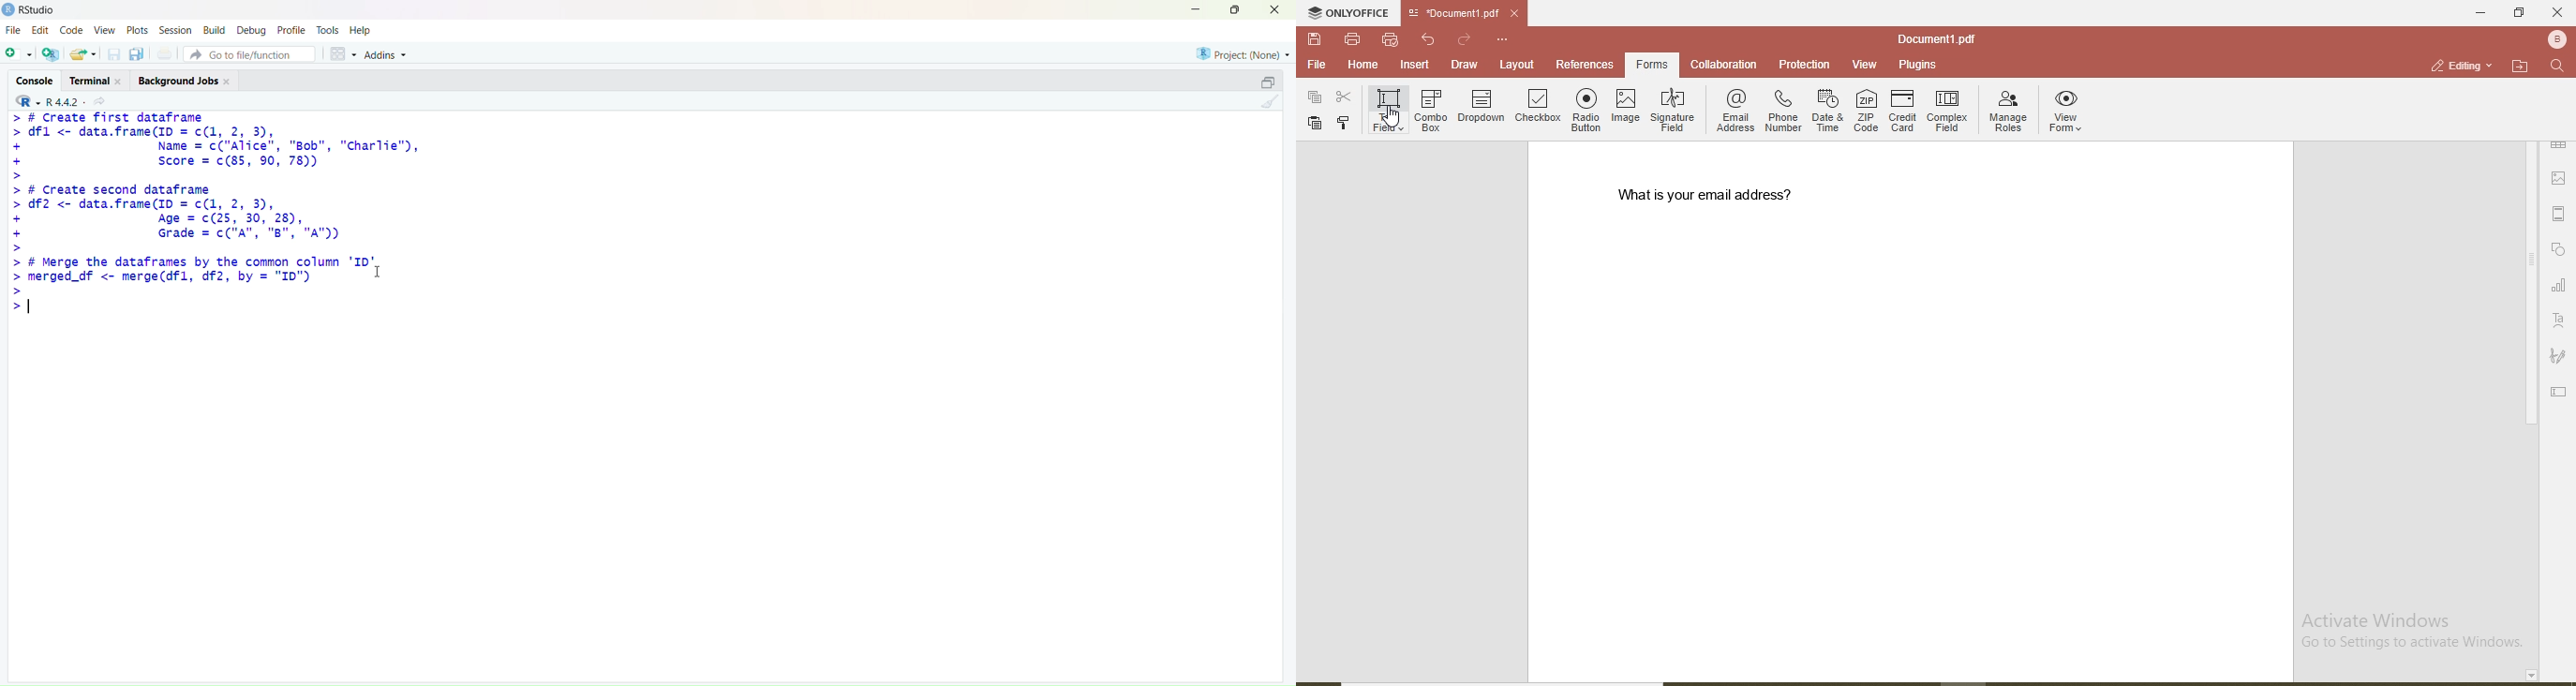  I want to click on workspace panes, so click(343, 53).